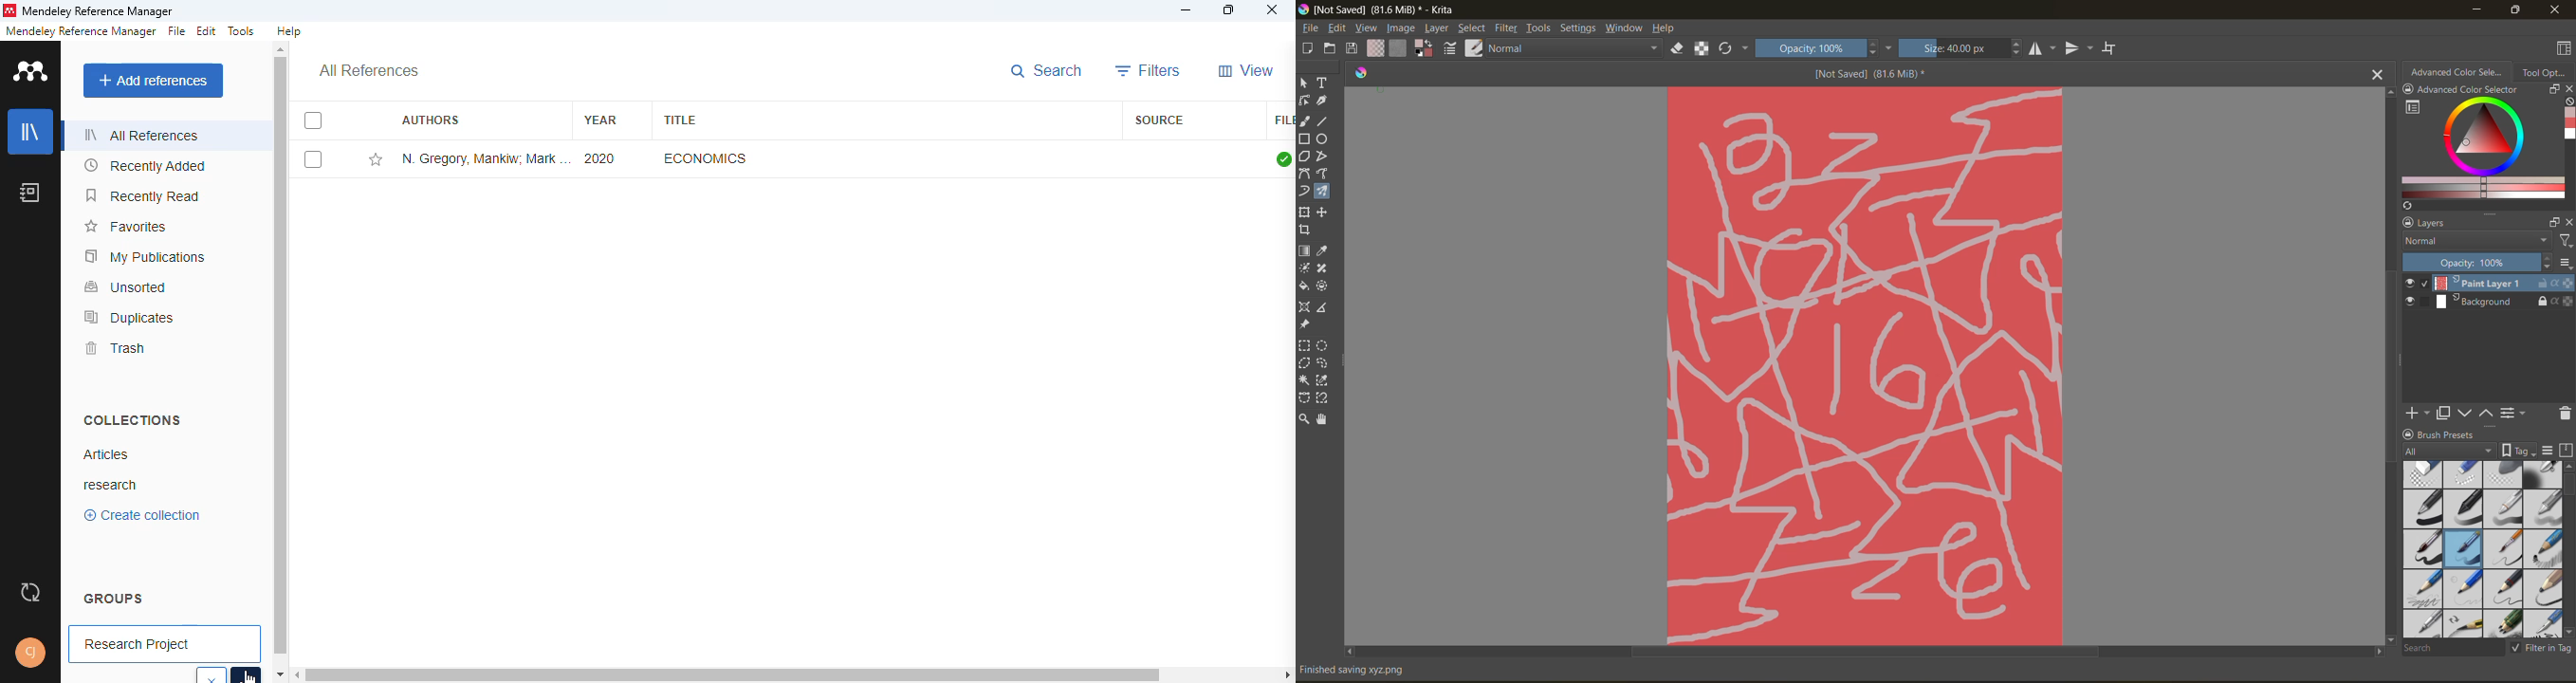  I want to click on help, so click(289, 31).